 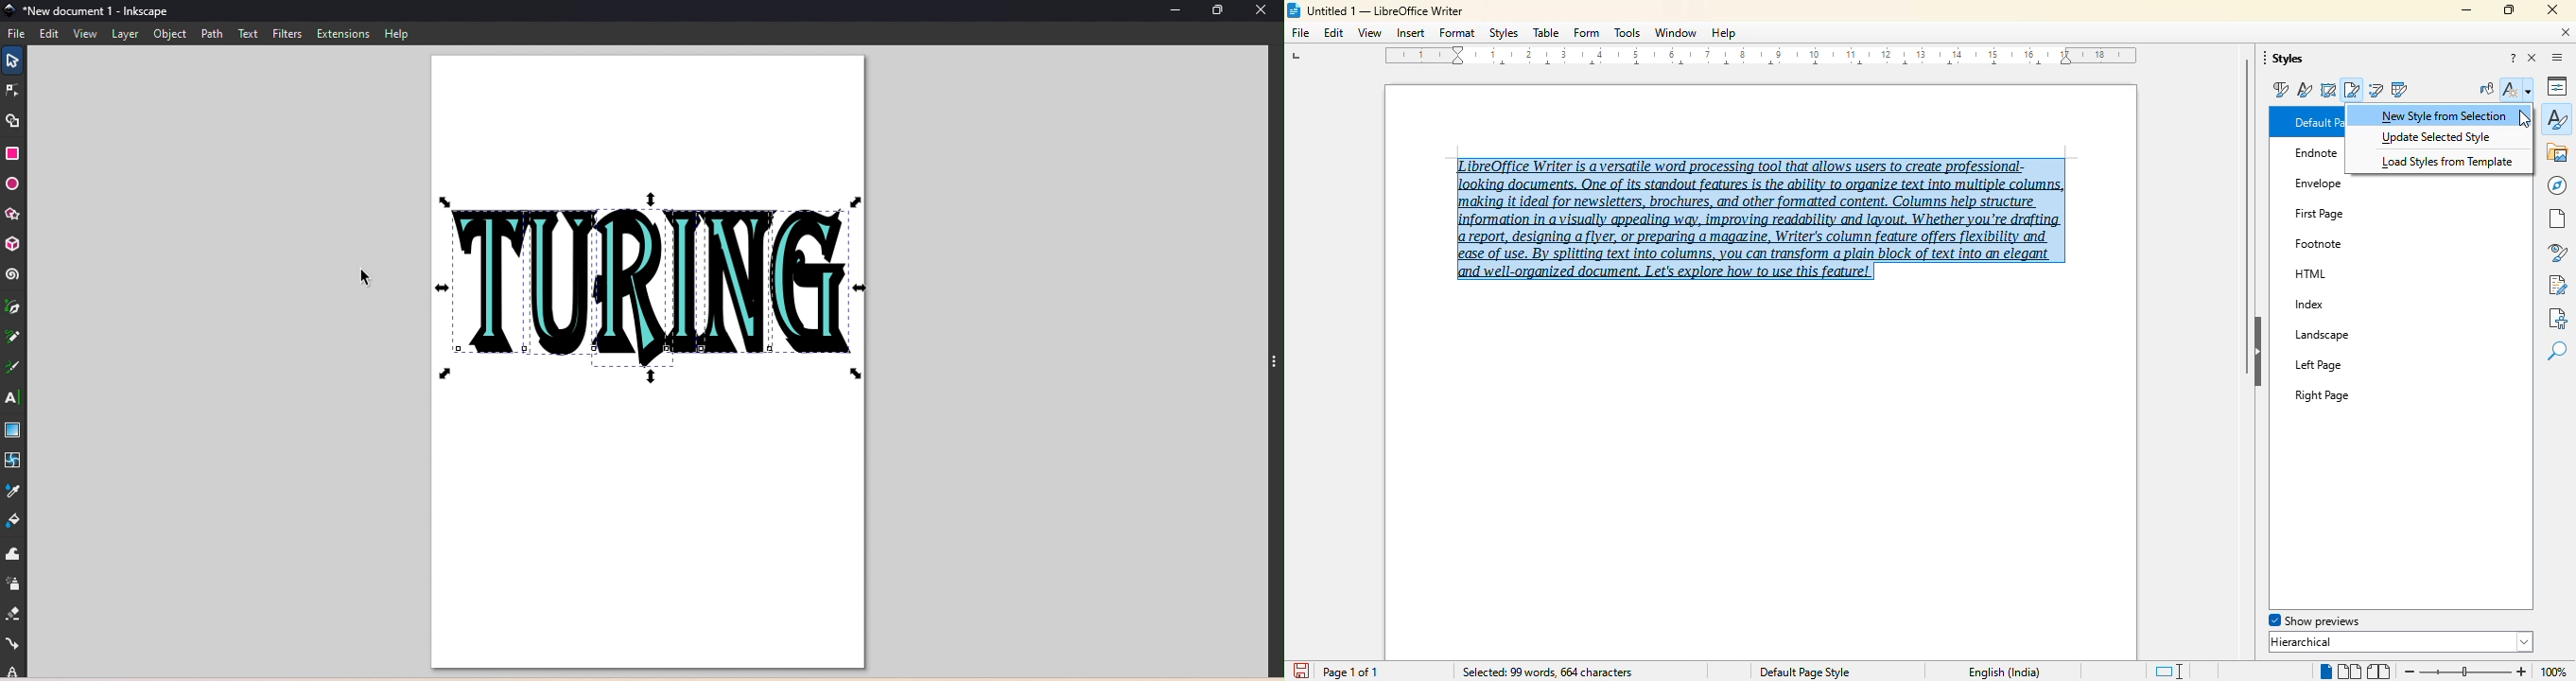 I want to click on styles action, so click(x=2518, y=89).